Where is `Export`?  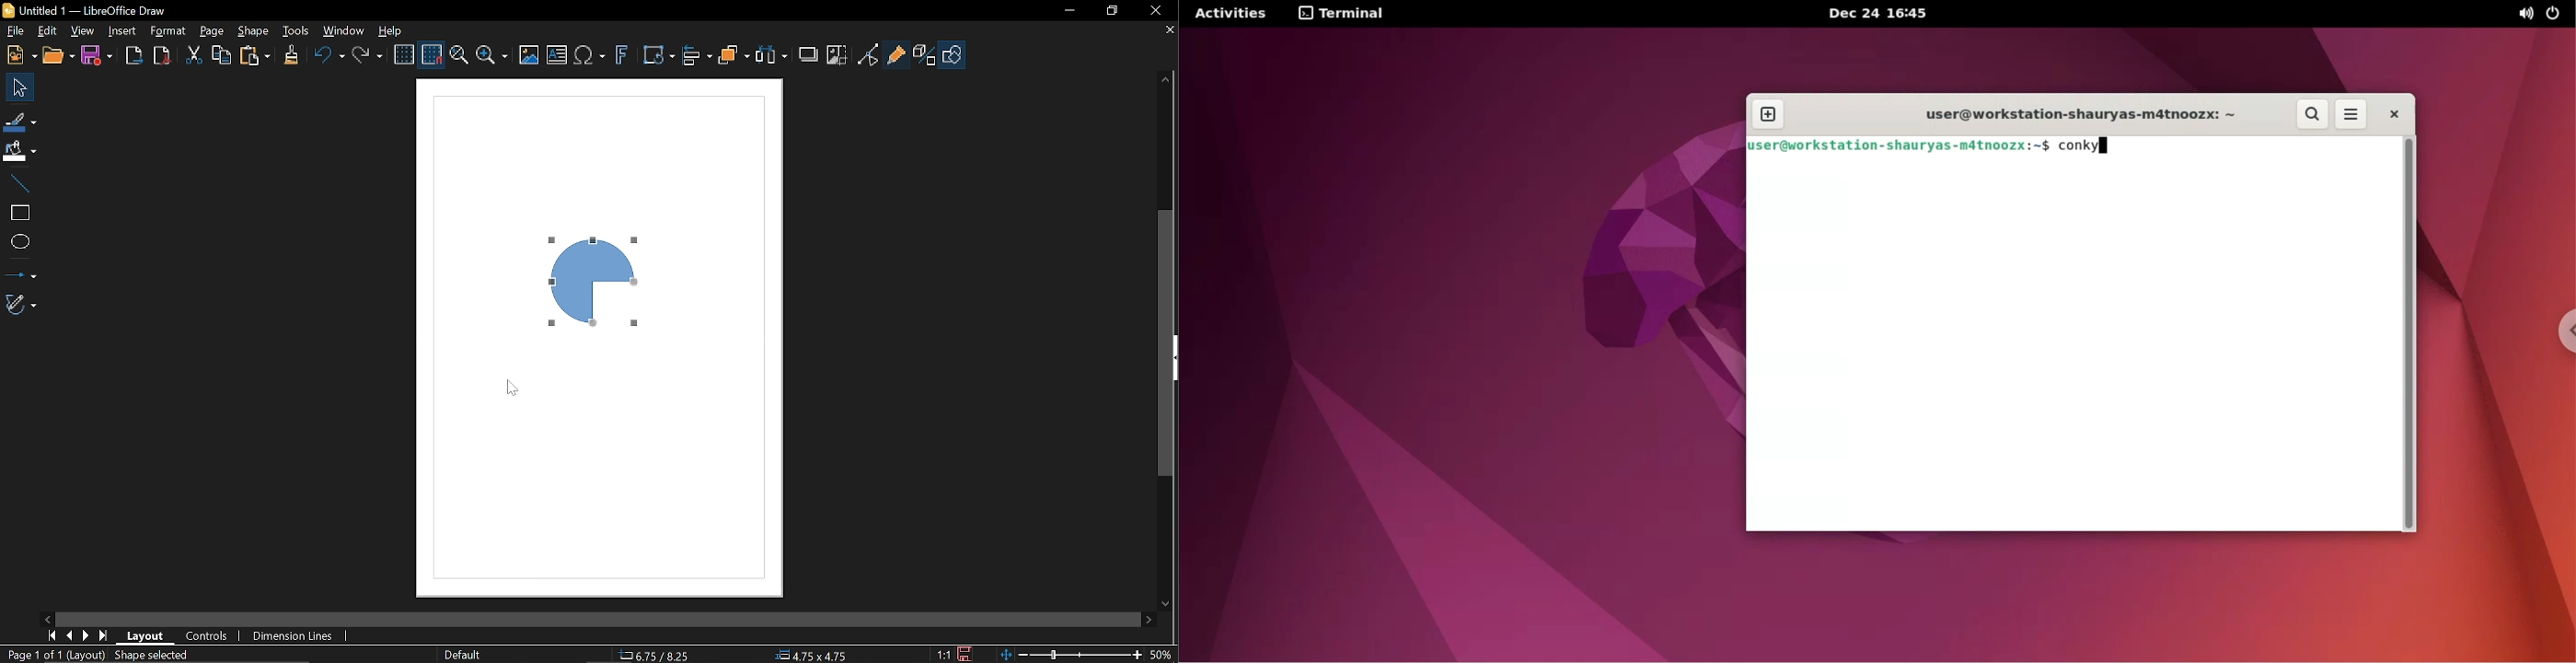 Export is located at coordinates (134, 54).